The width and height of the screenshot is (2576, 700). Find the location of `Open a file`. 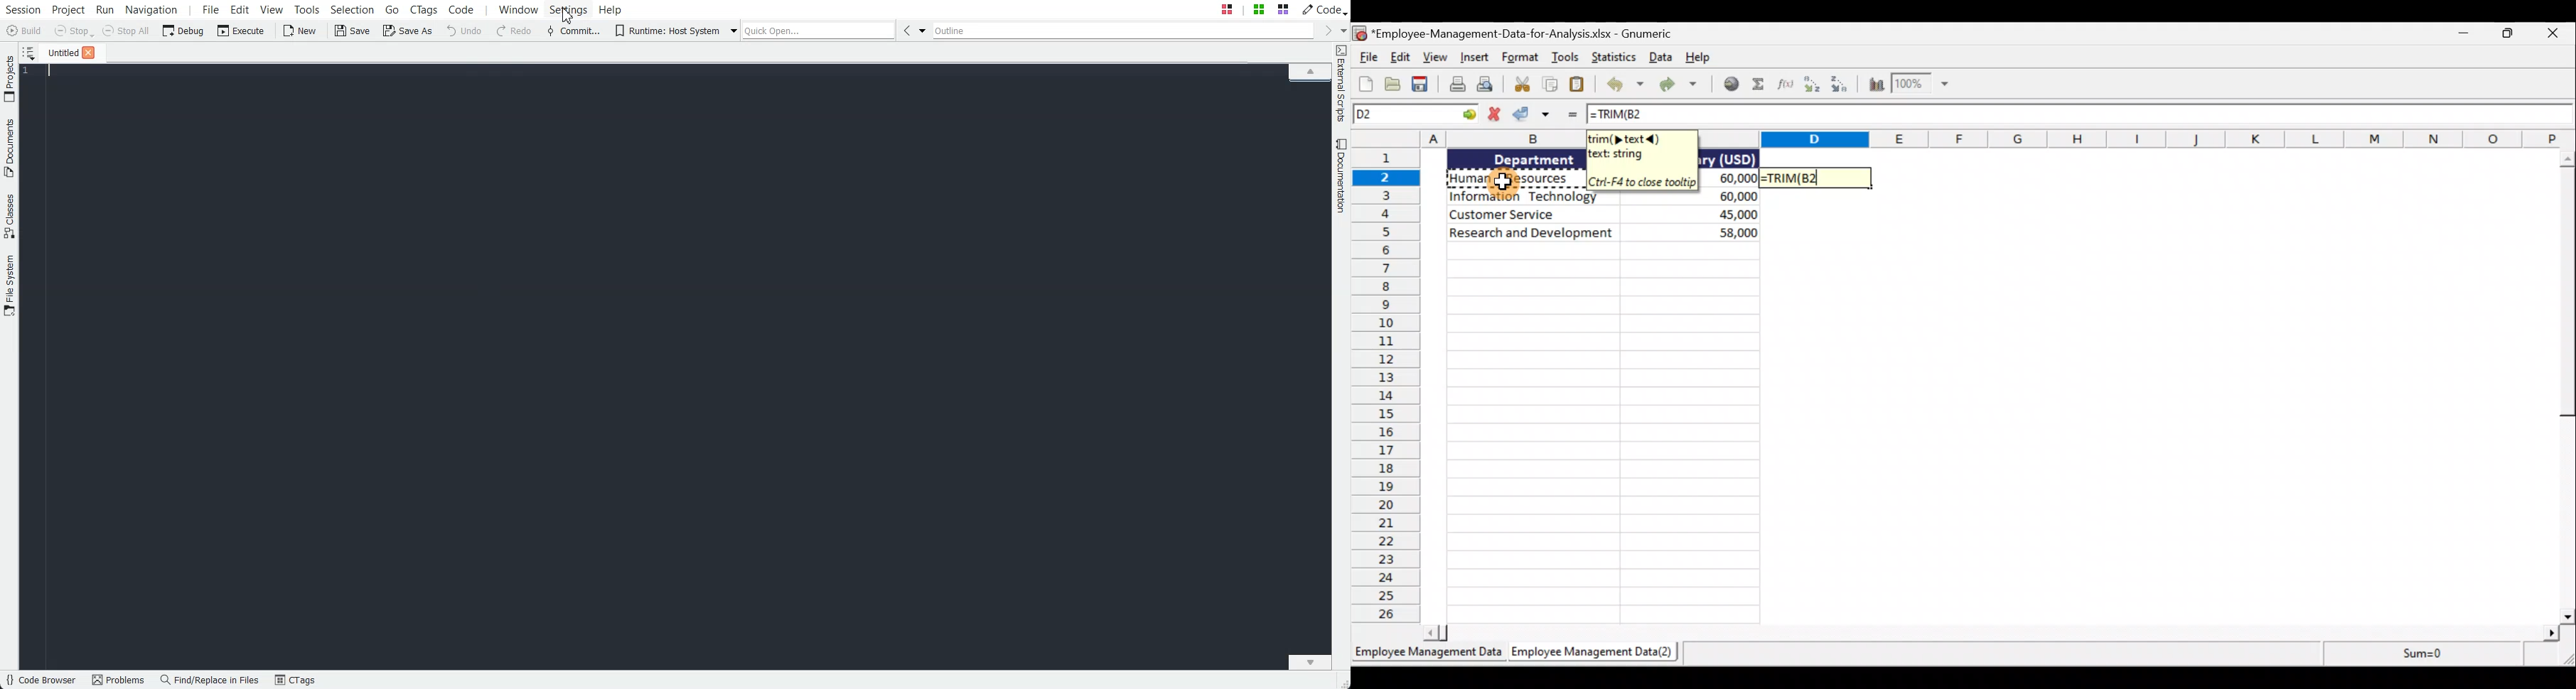

Open a file is located at coordinates (1395, 83).